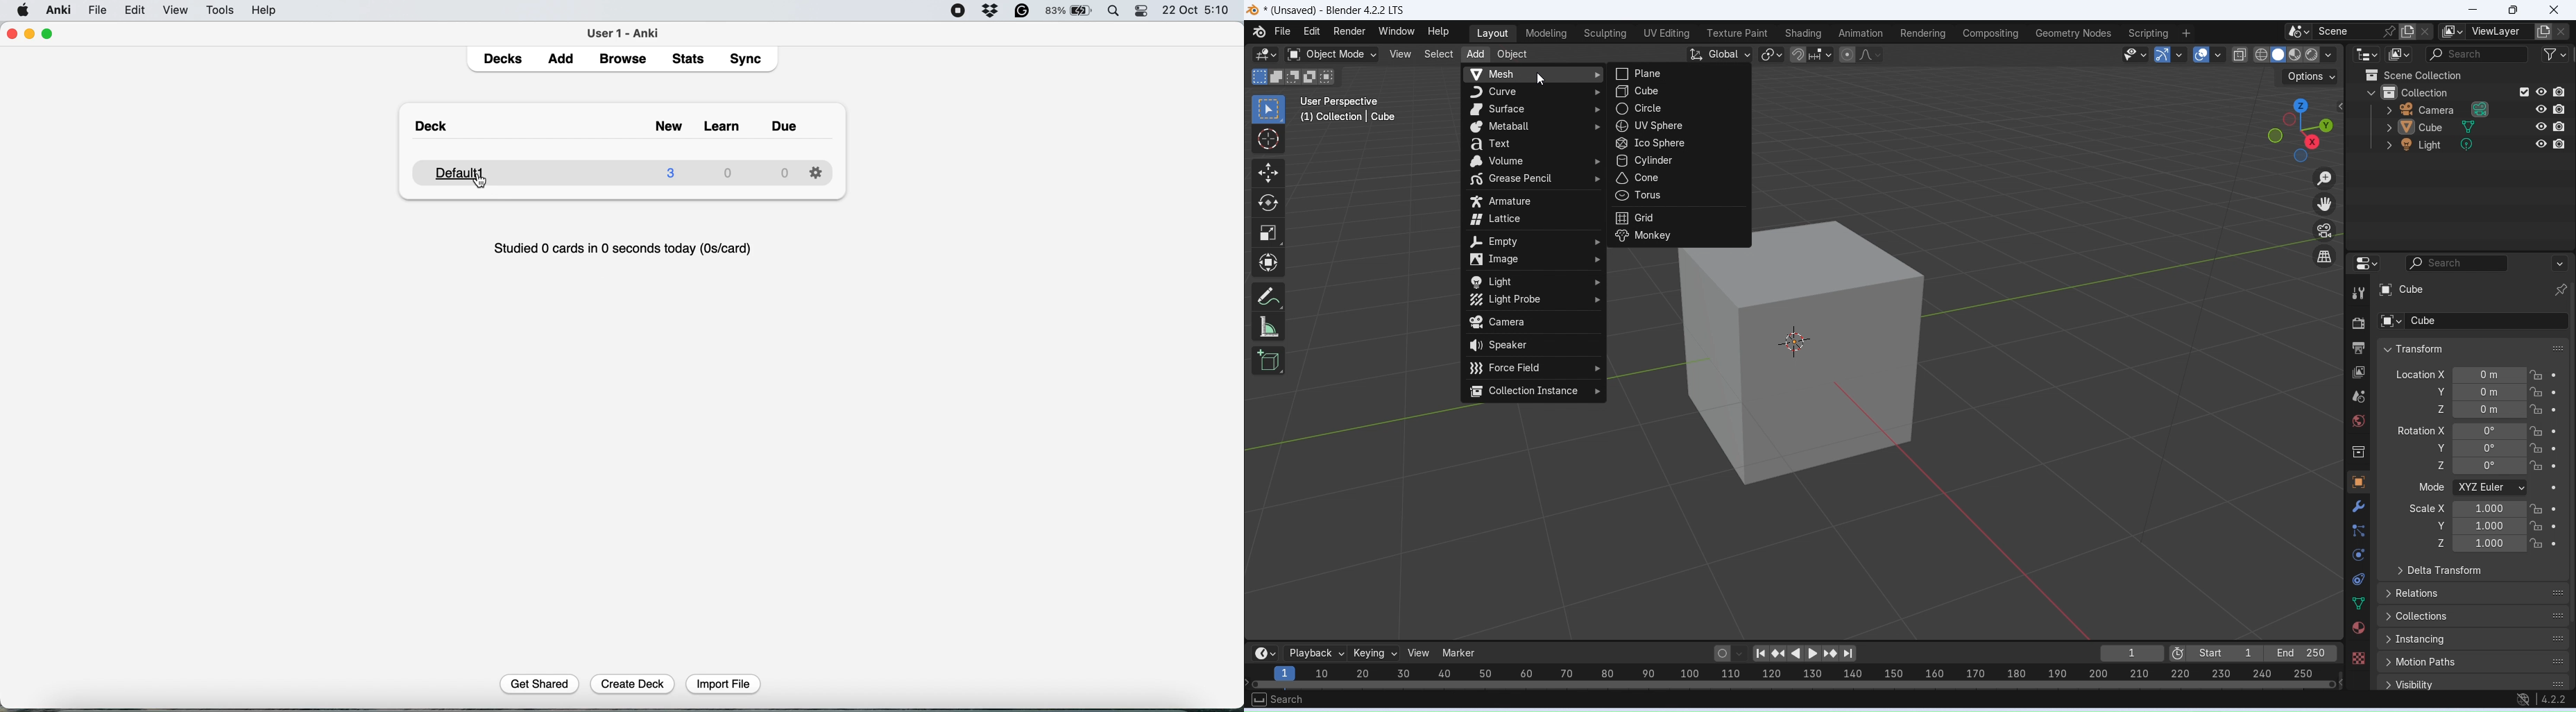 This screenshot has height=728, width=2576. Describe the element at coordinates (2466, 92) in the screenshot. I see `Collection layer` at that location.